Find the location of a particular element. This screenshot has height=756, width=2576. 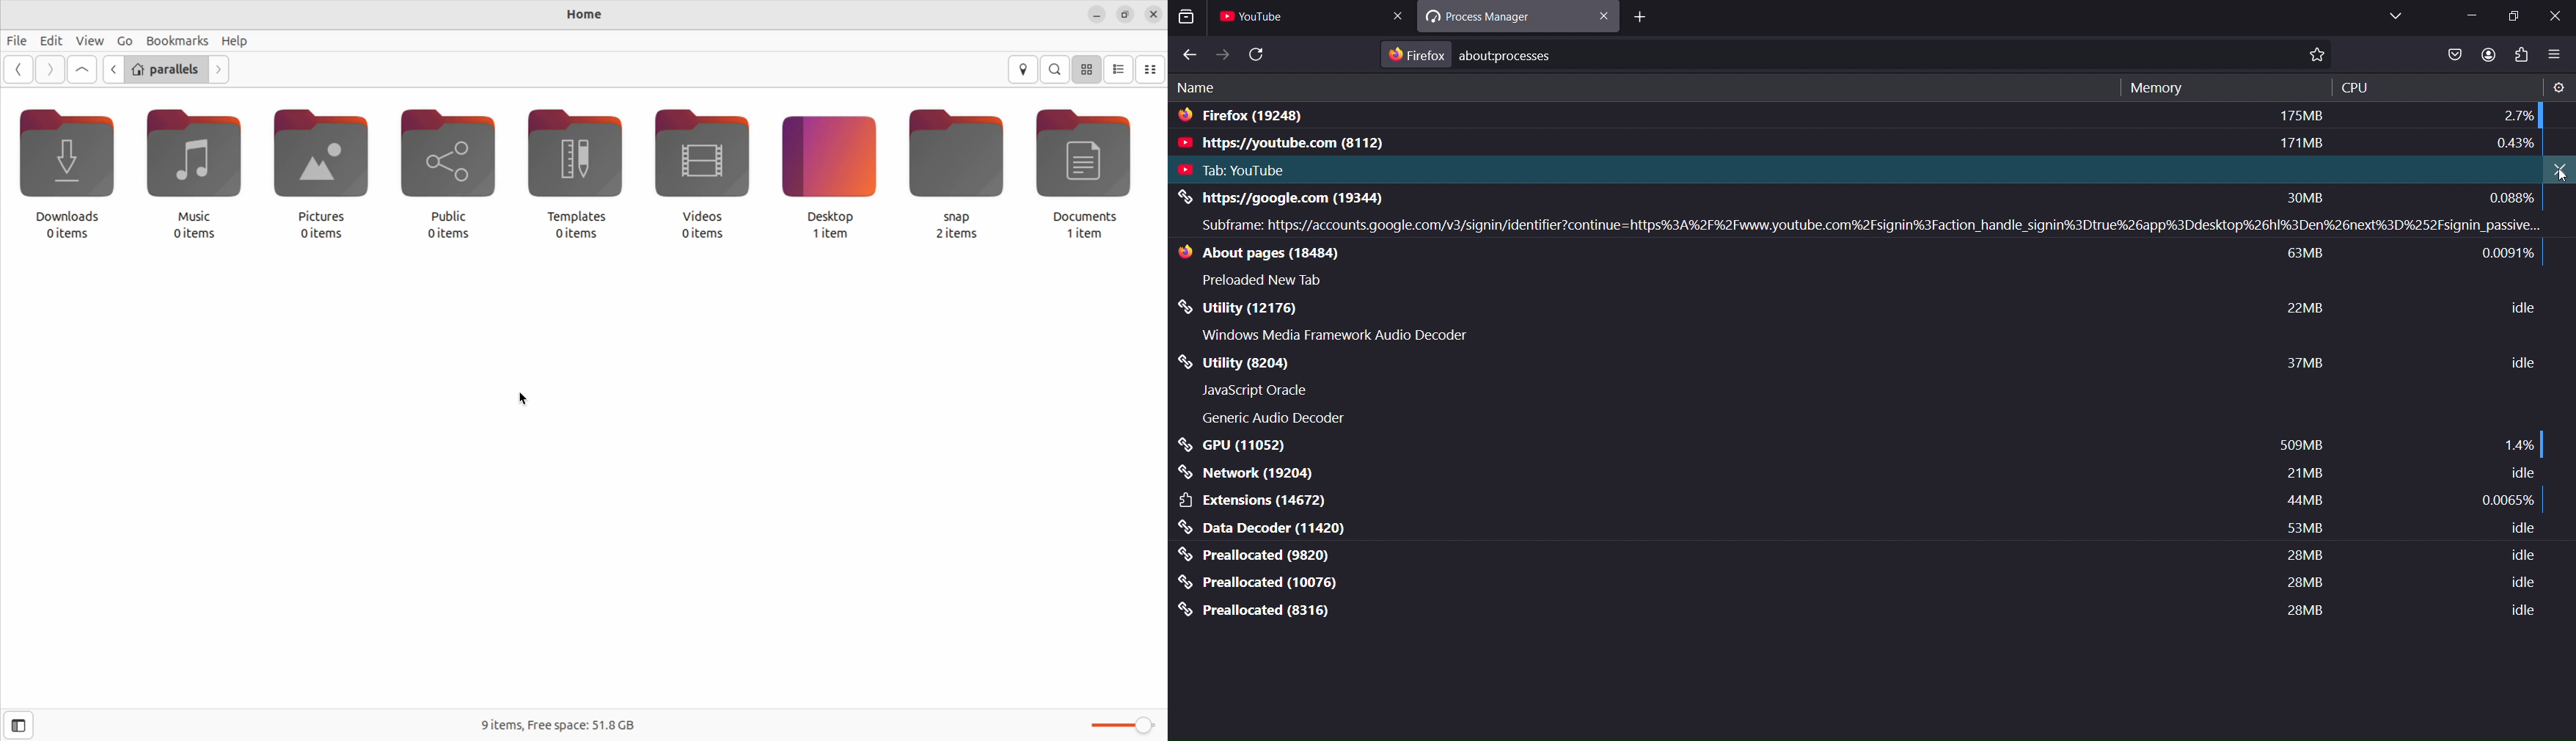

idle is located at coordinates (2520, 362).